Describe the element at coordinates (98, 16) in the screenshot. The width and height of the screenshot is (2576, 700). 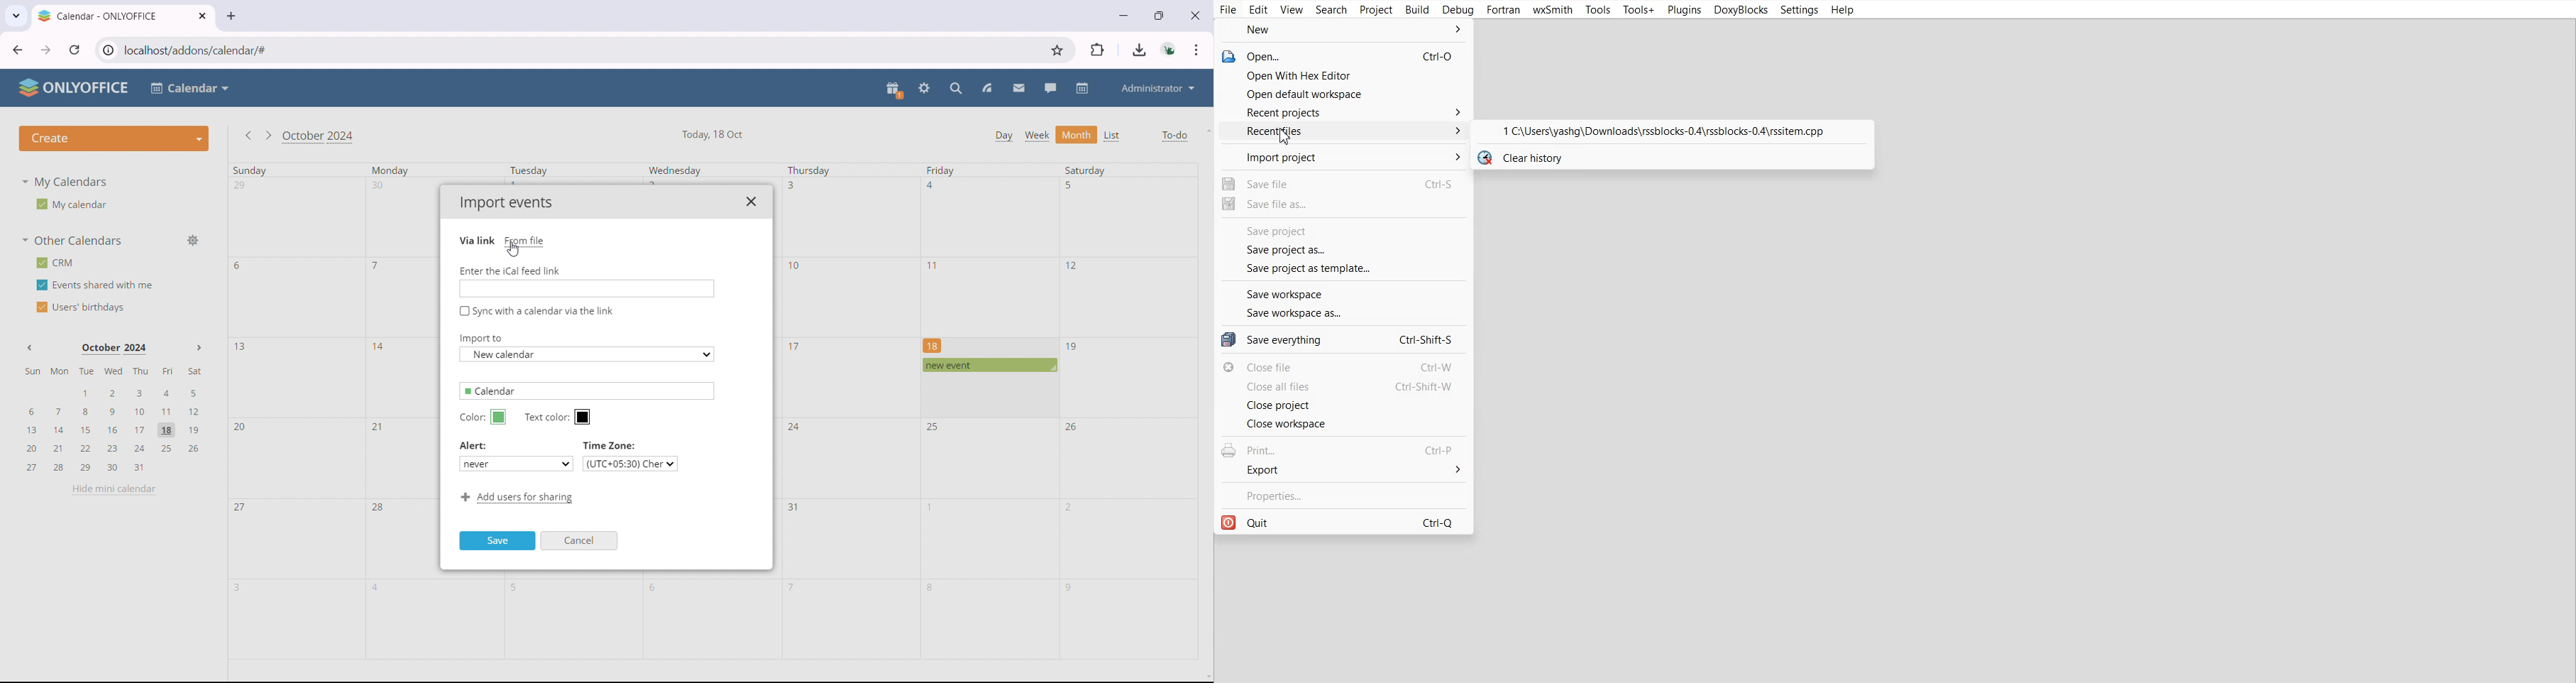
I see `Calendar - ONLYOFFICE` at that location.